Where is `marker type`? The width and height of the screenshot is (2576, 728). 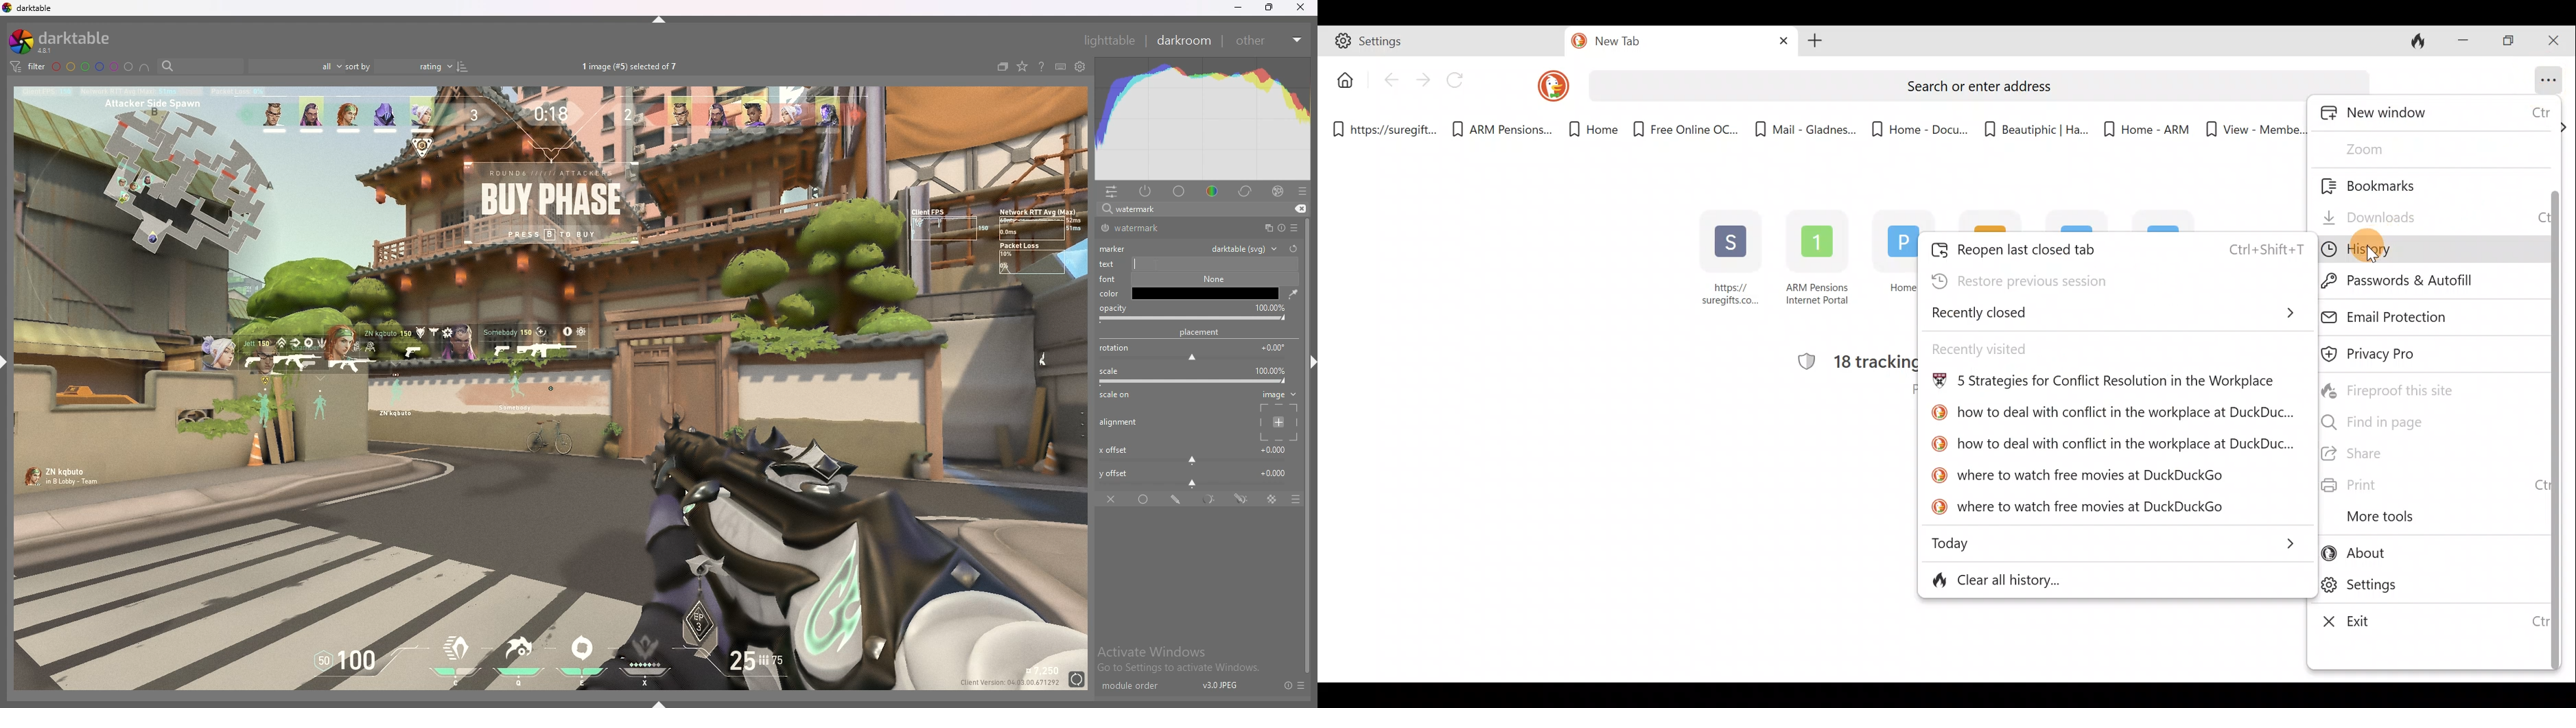
marker type is located at coordinates (1243, 248).